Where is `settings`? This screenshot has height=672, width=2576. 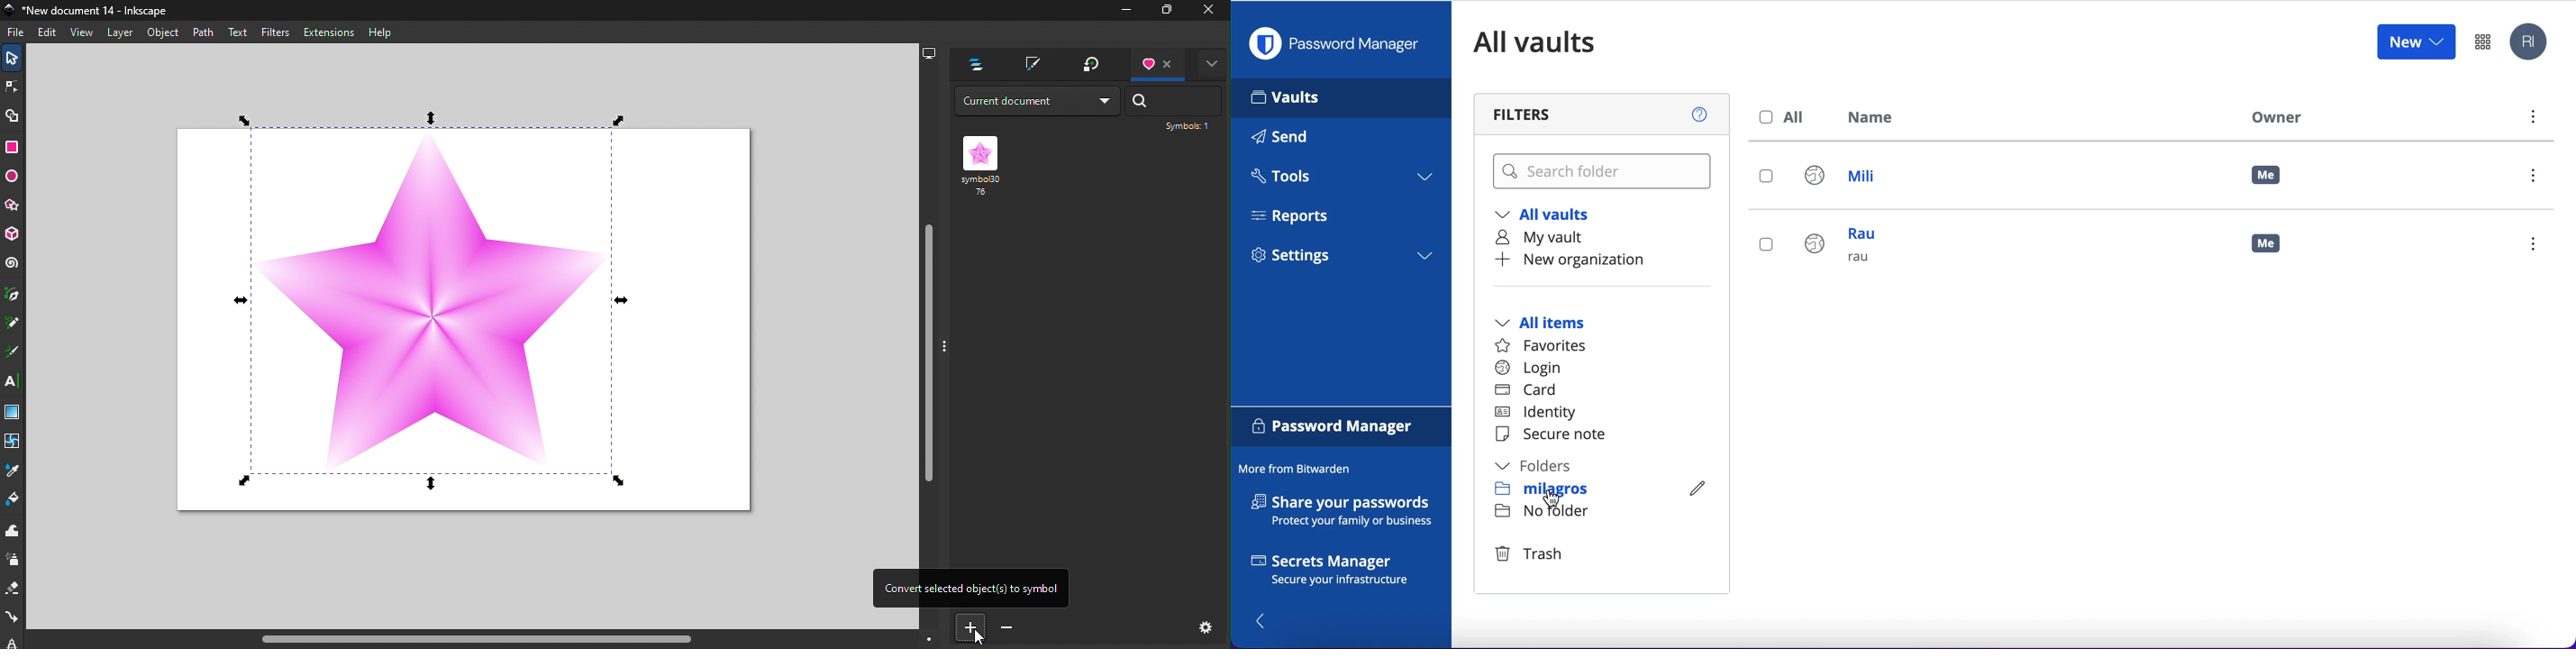
settings is located at coordinates (1341, 259).